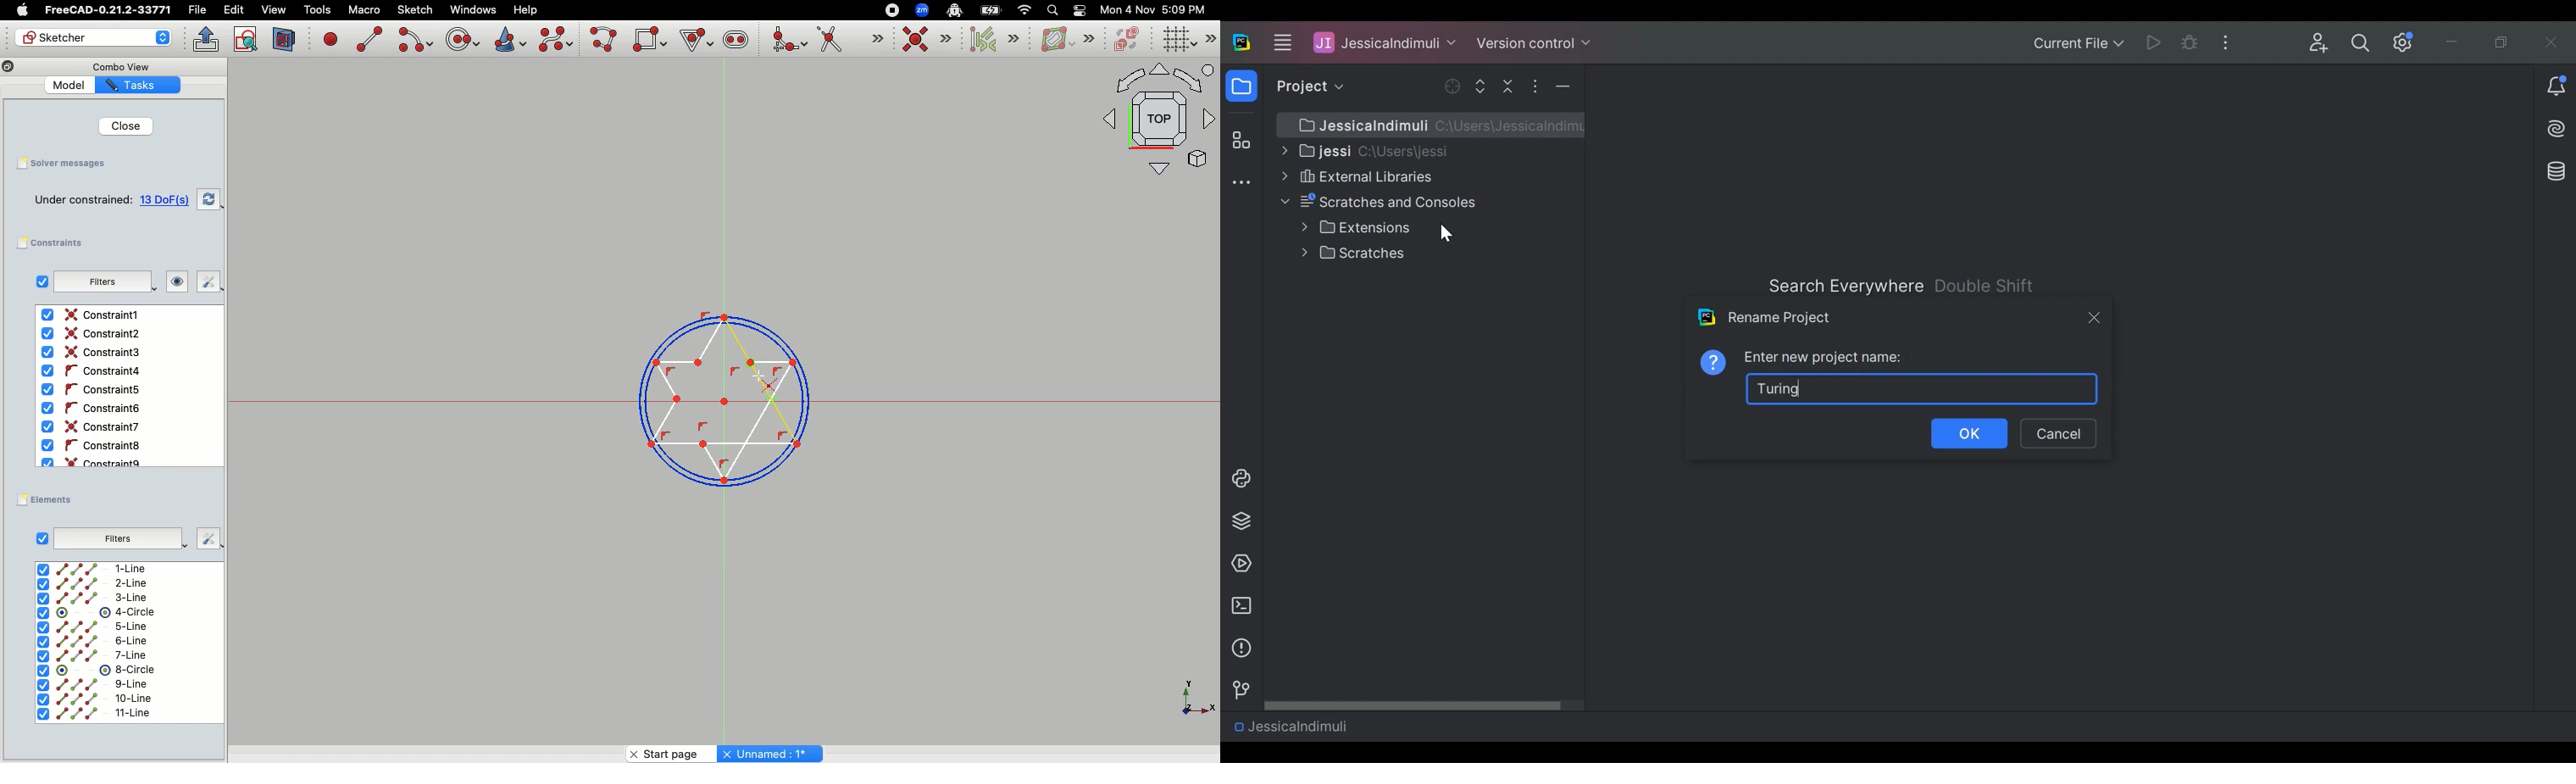  I want to click on Edit, so click(234, 10).